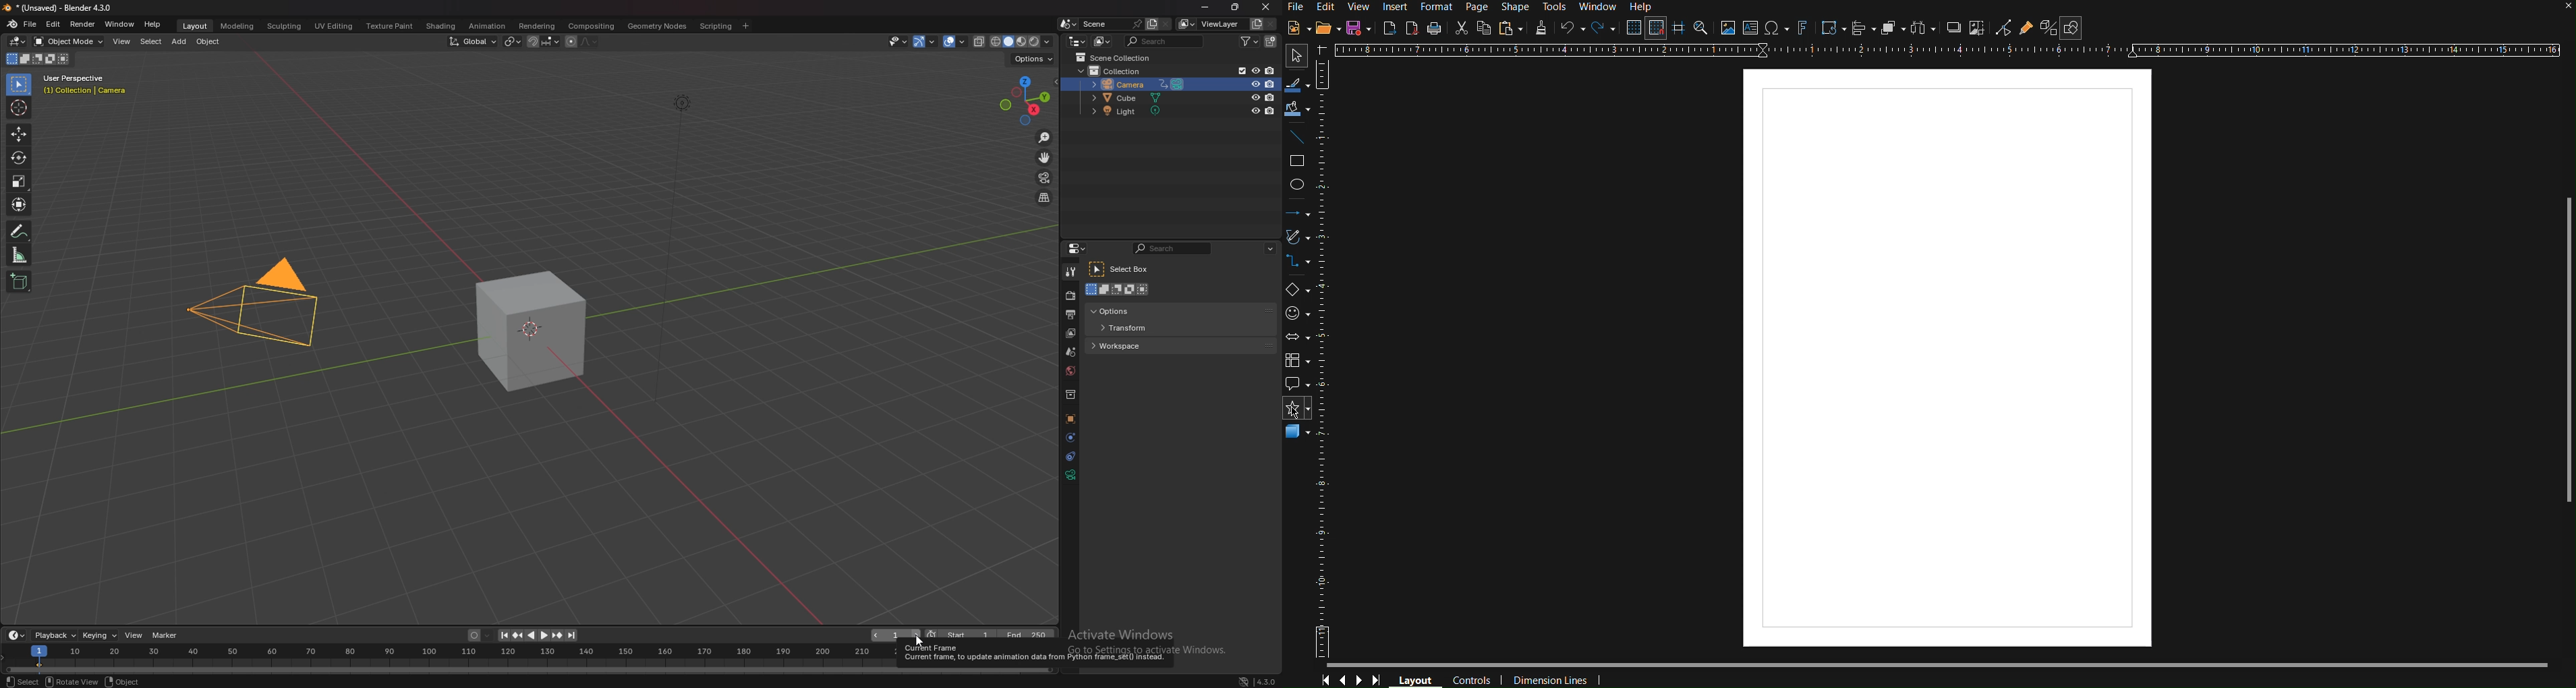 The image size is (2576, 700). I want to click on File, so click(1298, 6).